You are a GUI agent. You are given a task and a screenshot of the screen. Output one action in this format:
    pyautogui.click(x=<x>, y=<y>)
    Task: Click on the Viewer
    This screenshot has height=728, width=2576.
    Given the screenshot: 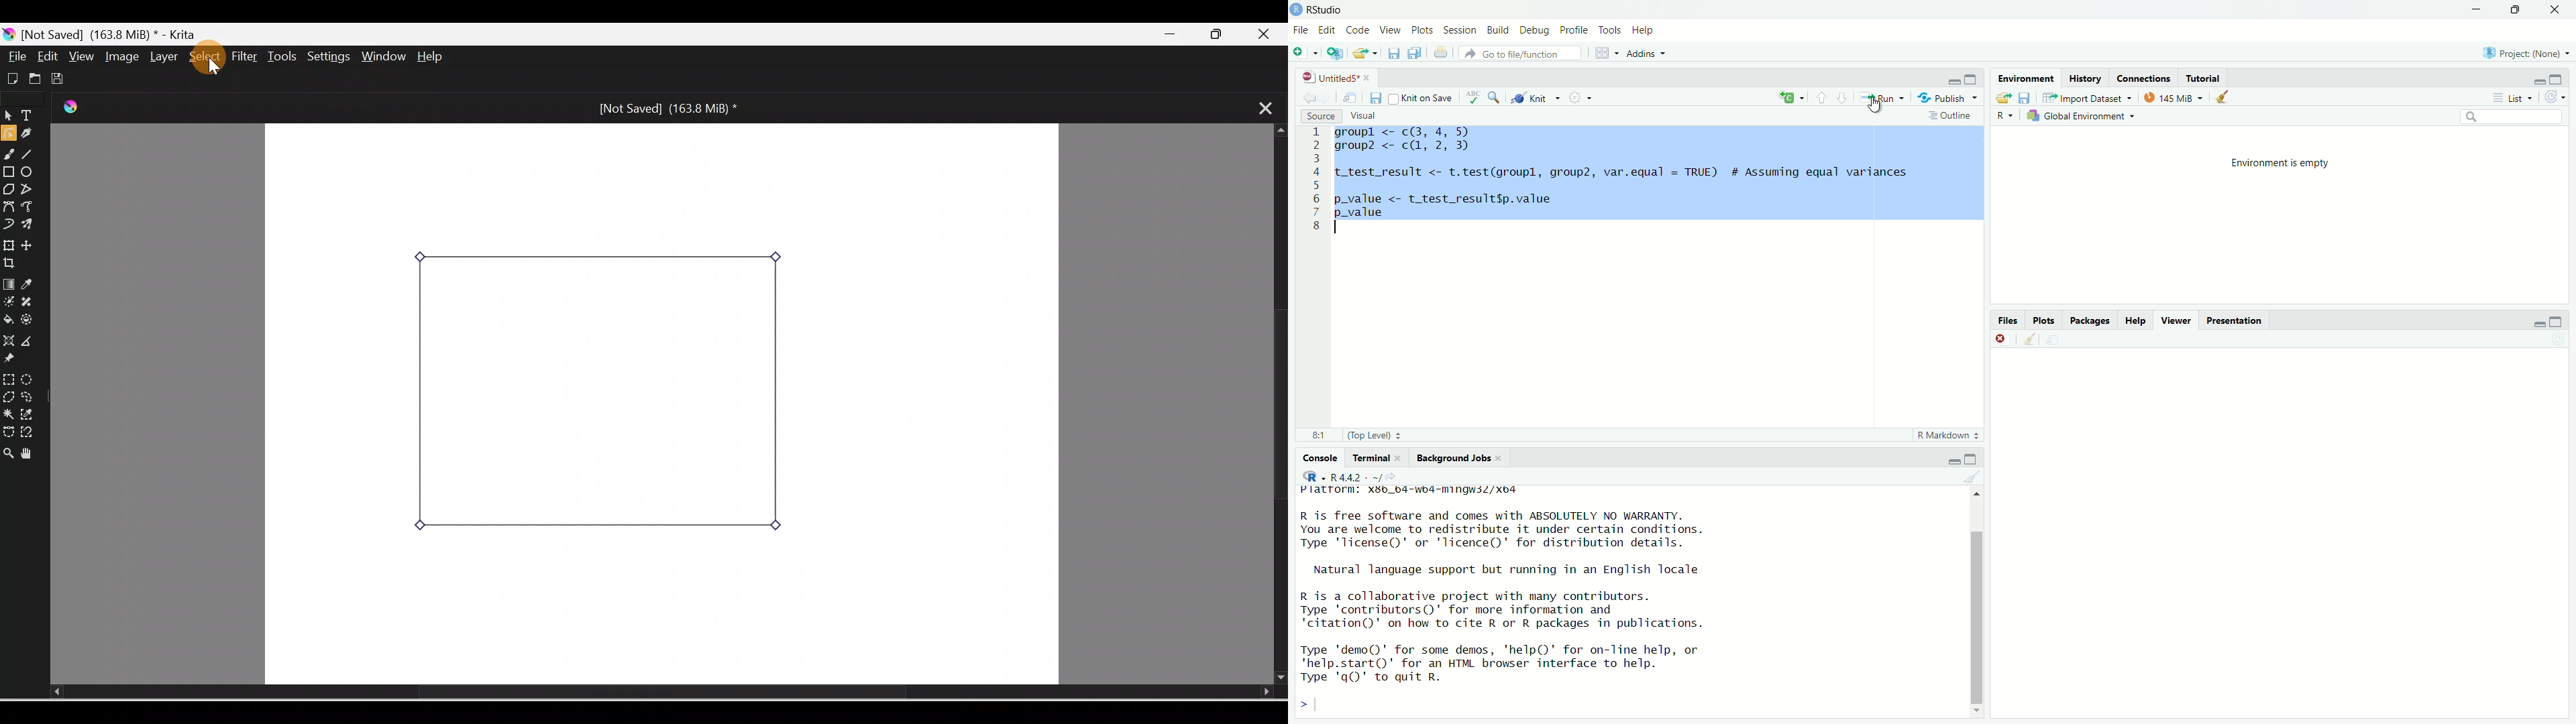 What is the action you would take?
    pyautogui.click(x=2175, y=320)
    